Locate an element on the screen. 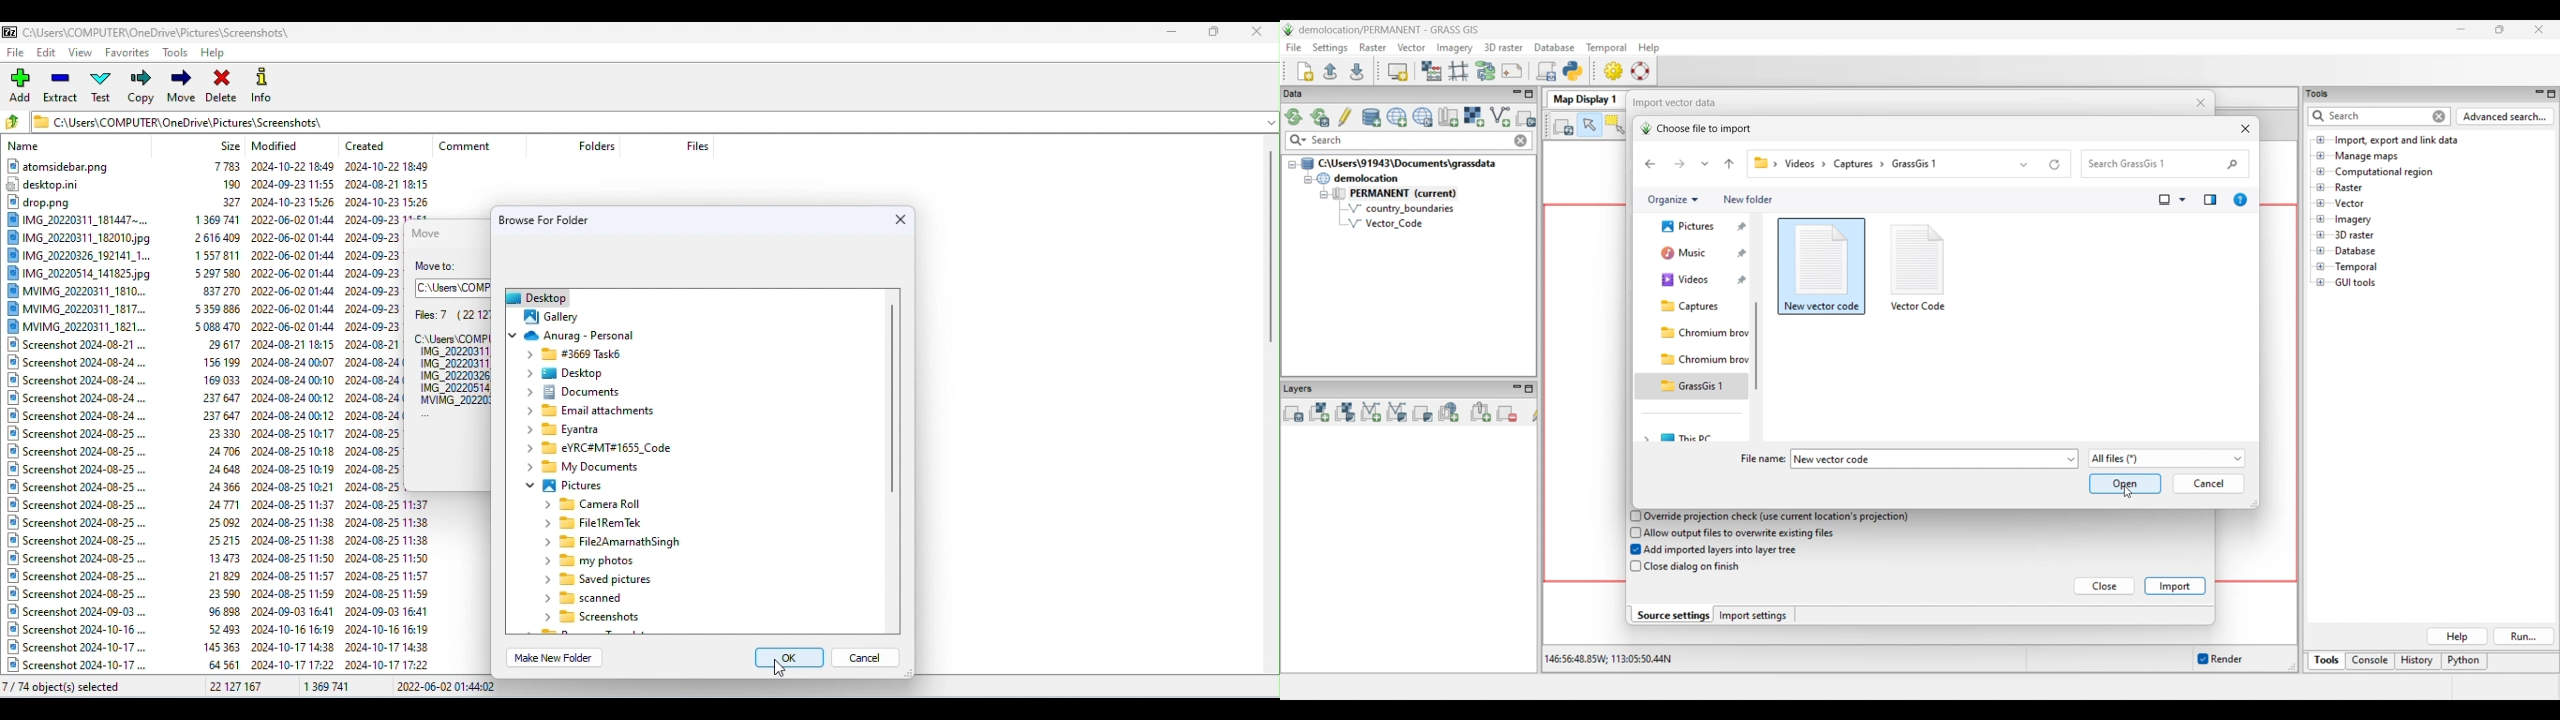 The height and width of the screenshot is (728, 2576). Folder is located at coordinates (598, 448).